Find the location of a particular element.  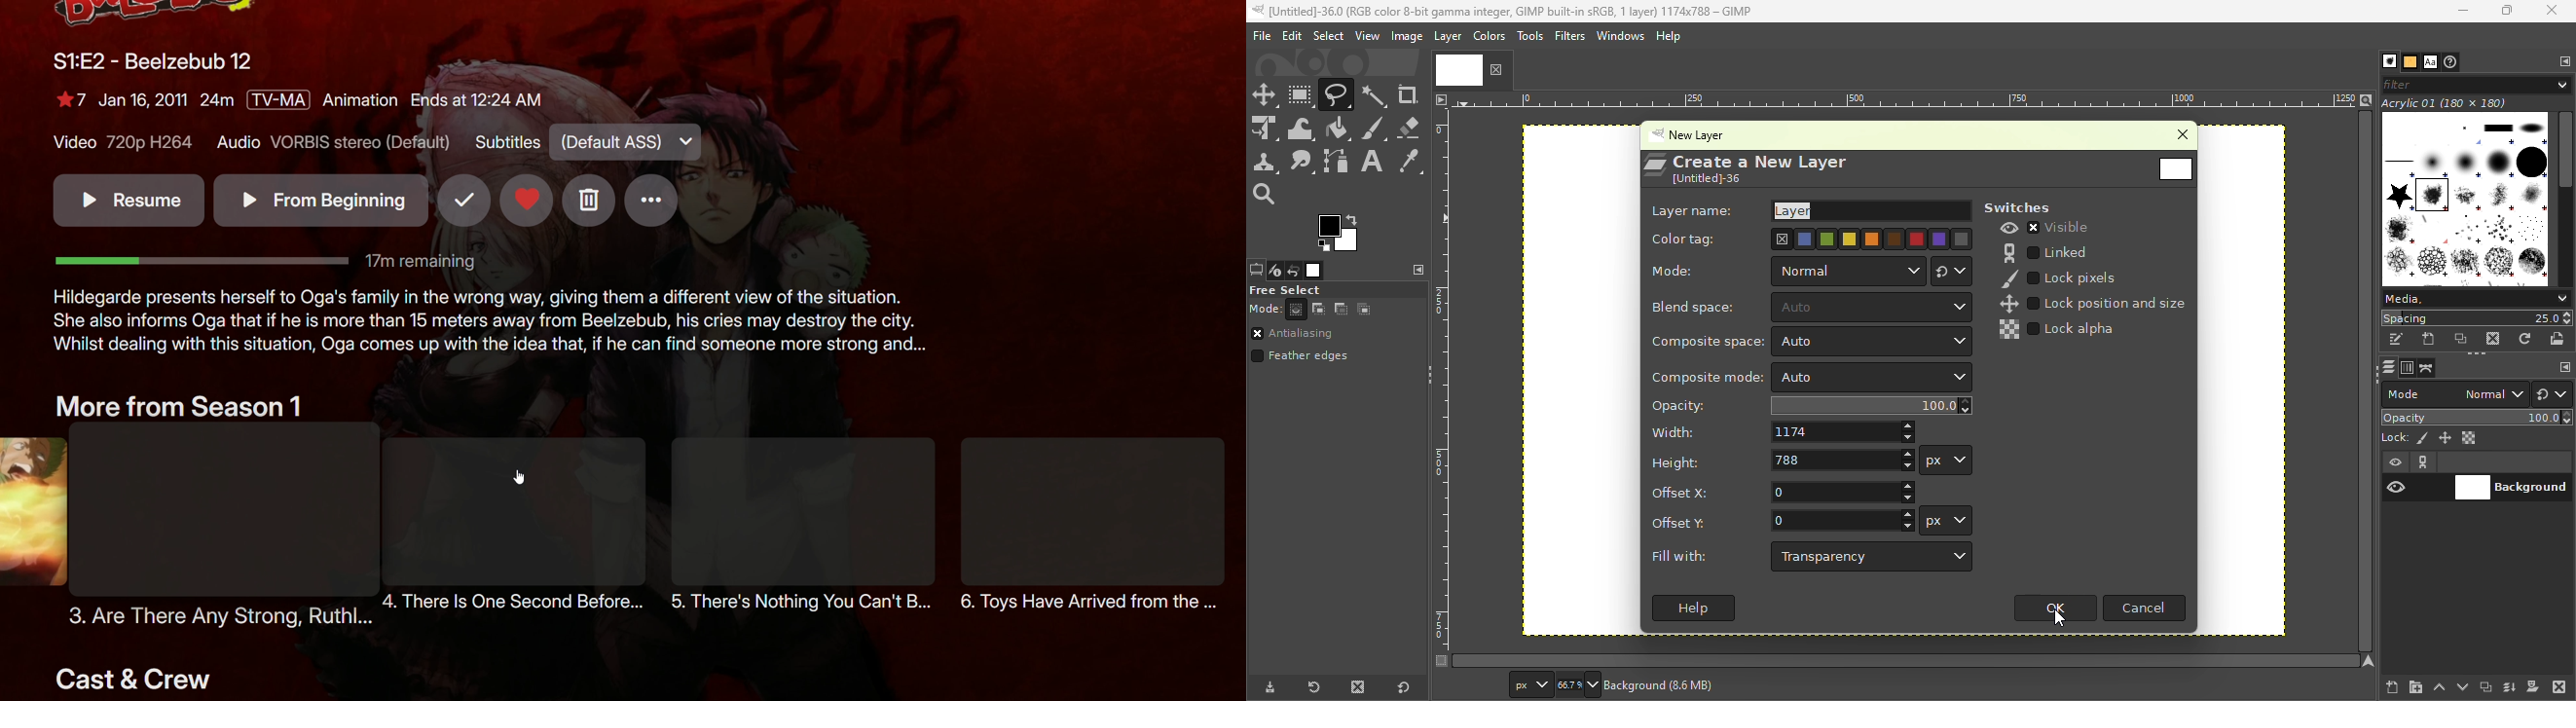

Free select is located at coordinates (1336, 289).